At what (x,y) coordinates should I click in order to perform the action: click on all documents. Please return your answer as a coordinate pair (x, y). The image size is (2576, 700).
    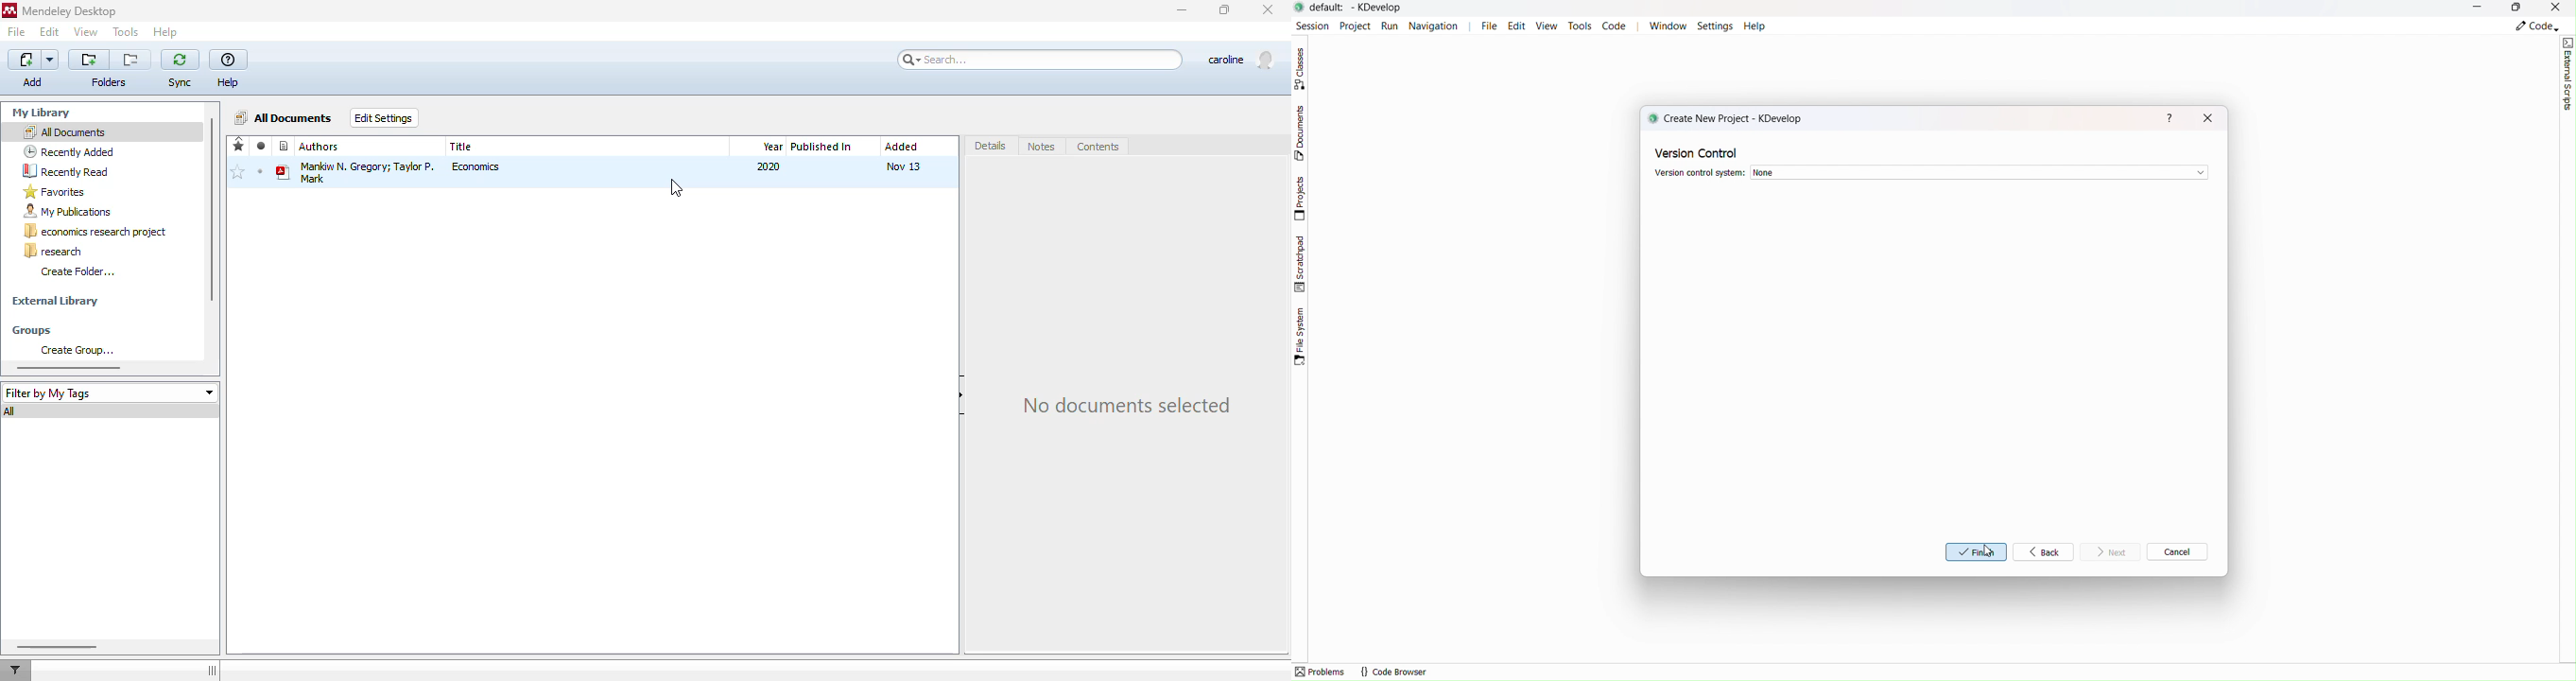
    Looking at the image, I should click on (63, 131).